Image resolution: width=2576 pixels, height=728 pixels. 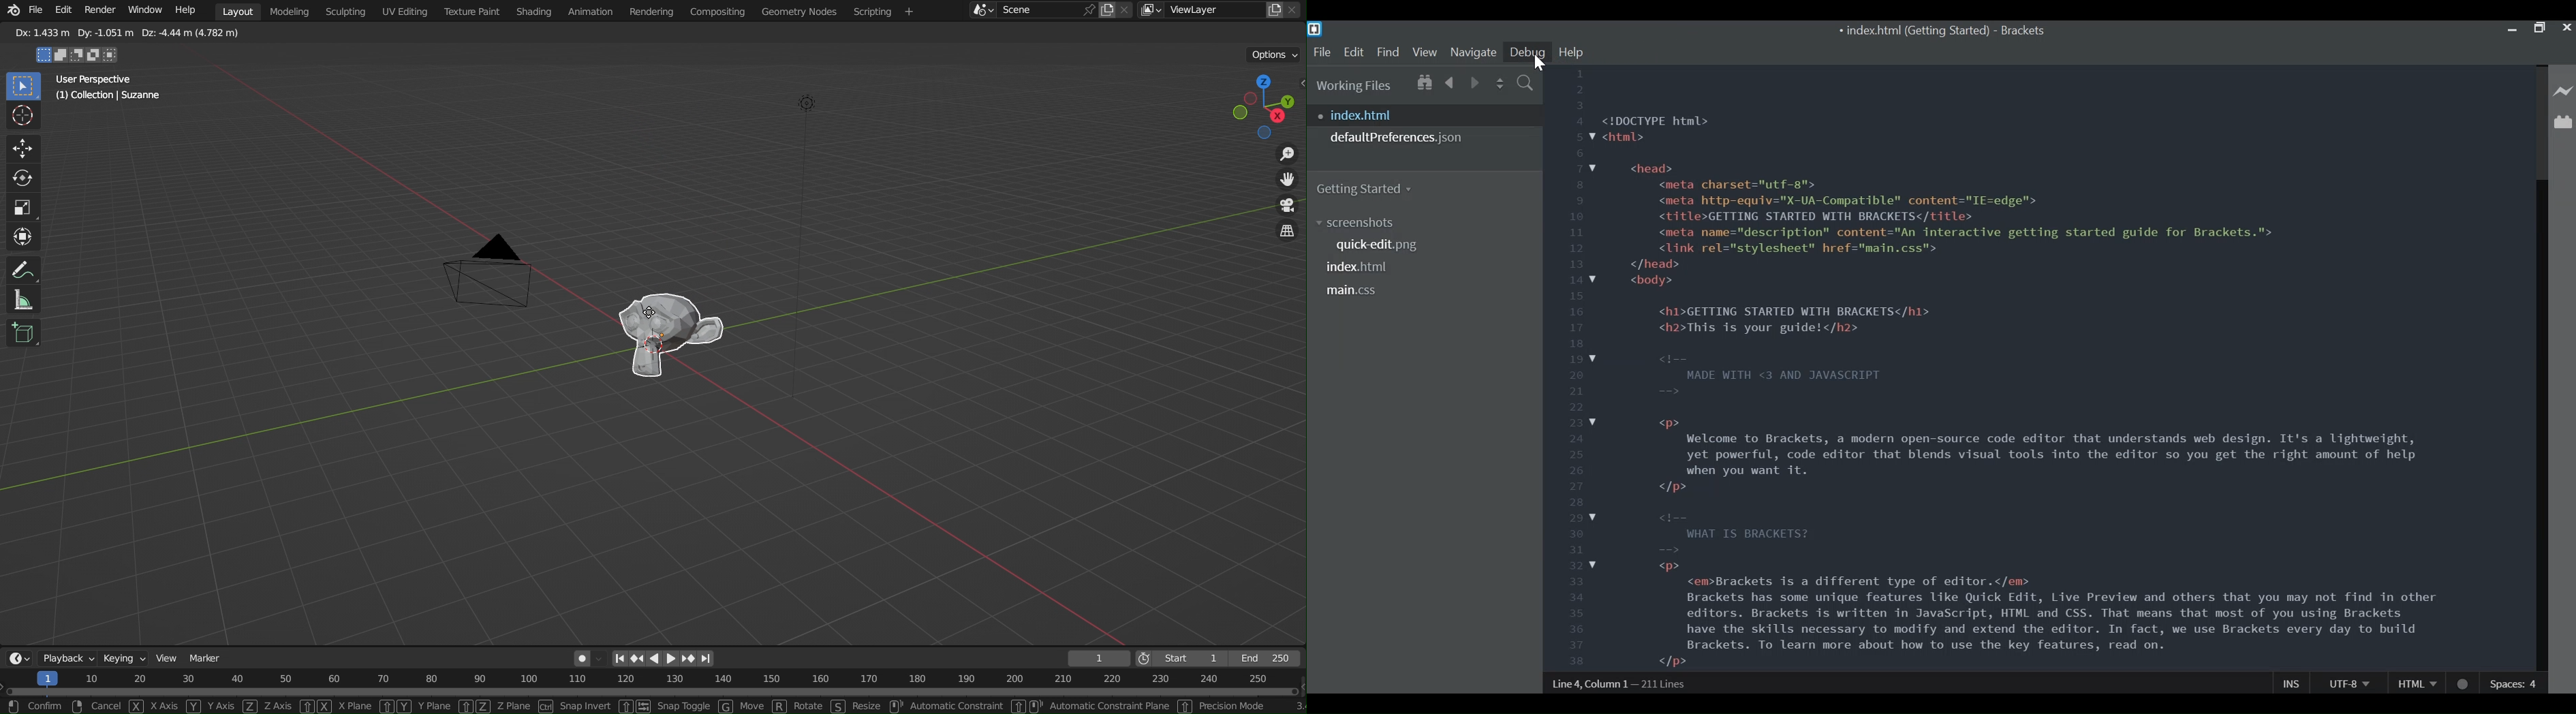 I want to click on R, so click(x=780, y=707).